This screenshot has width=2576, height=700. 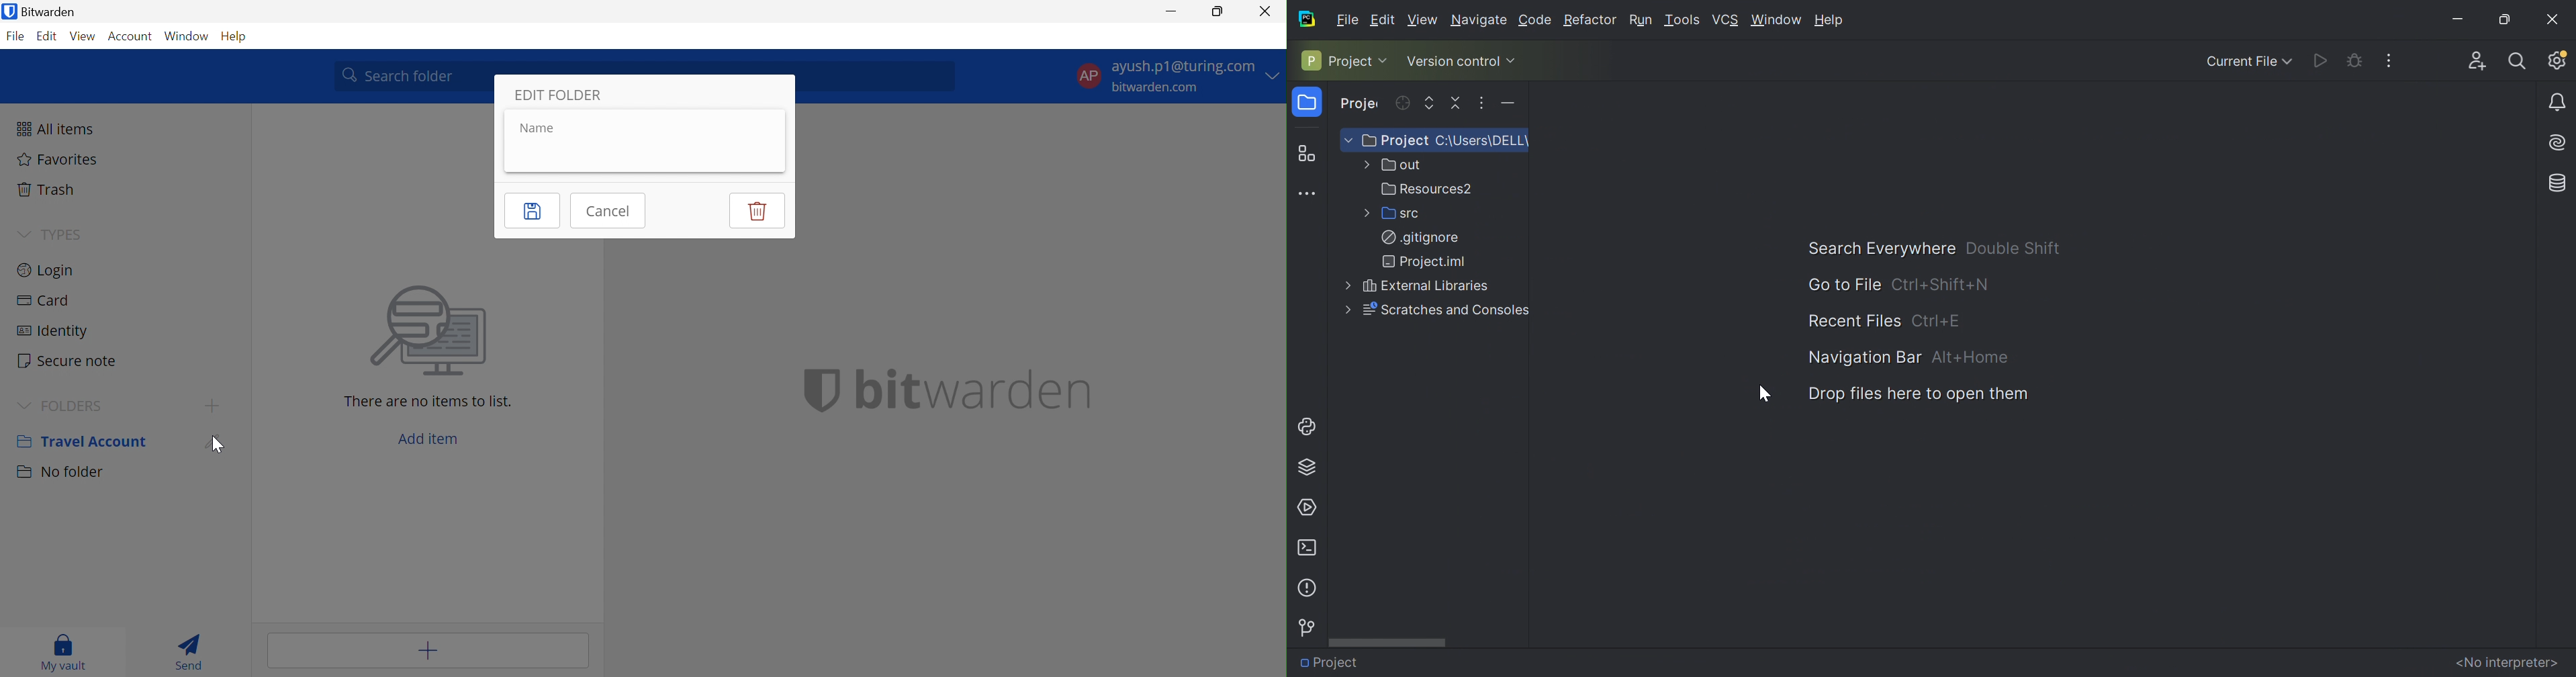 What do you see at coordinates (1394, 140) in the screenshot?
I see `Project` at bounding box center [1394, 140].